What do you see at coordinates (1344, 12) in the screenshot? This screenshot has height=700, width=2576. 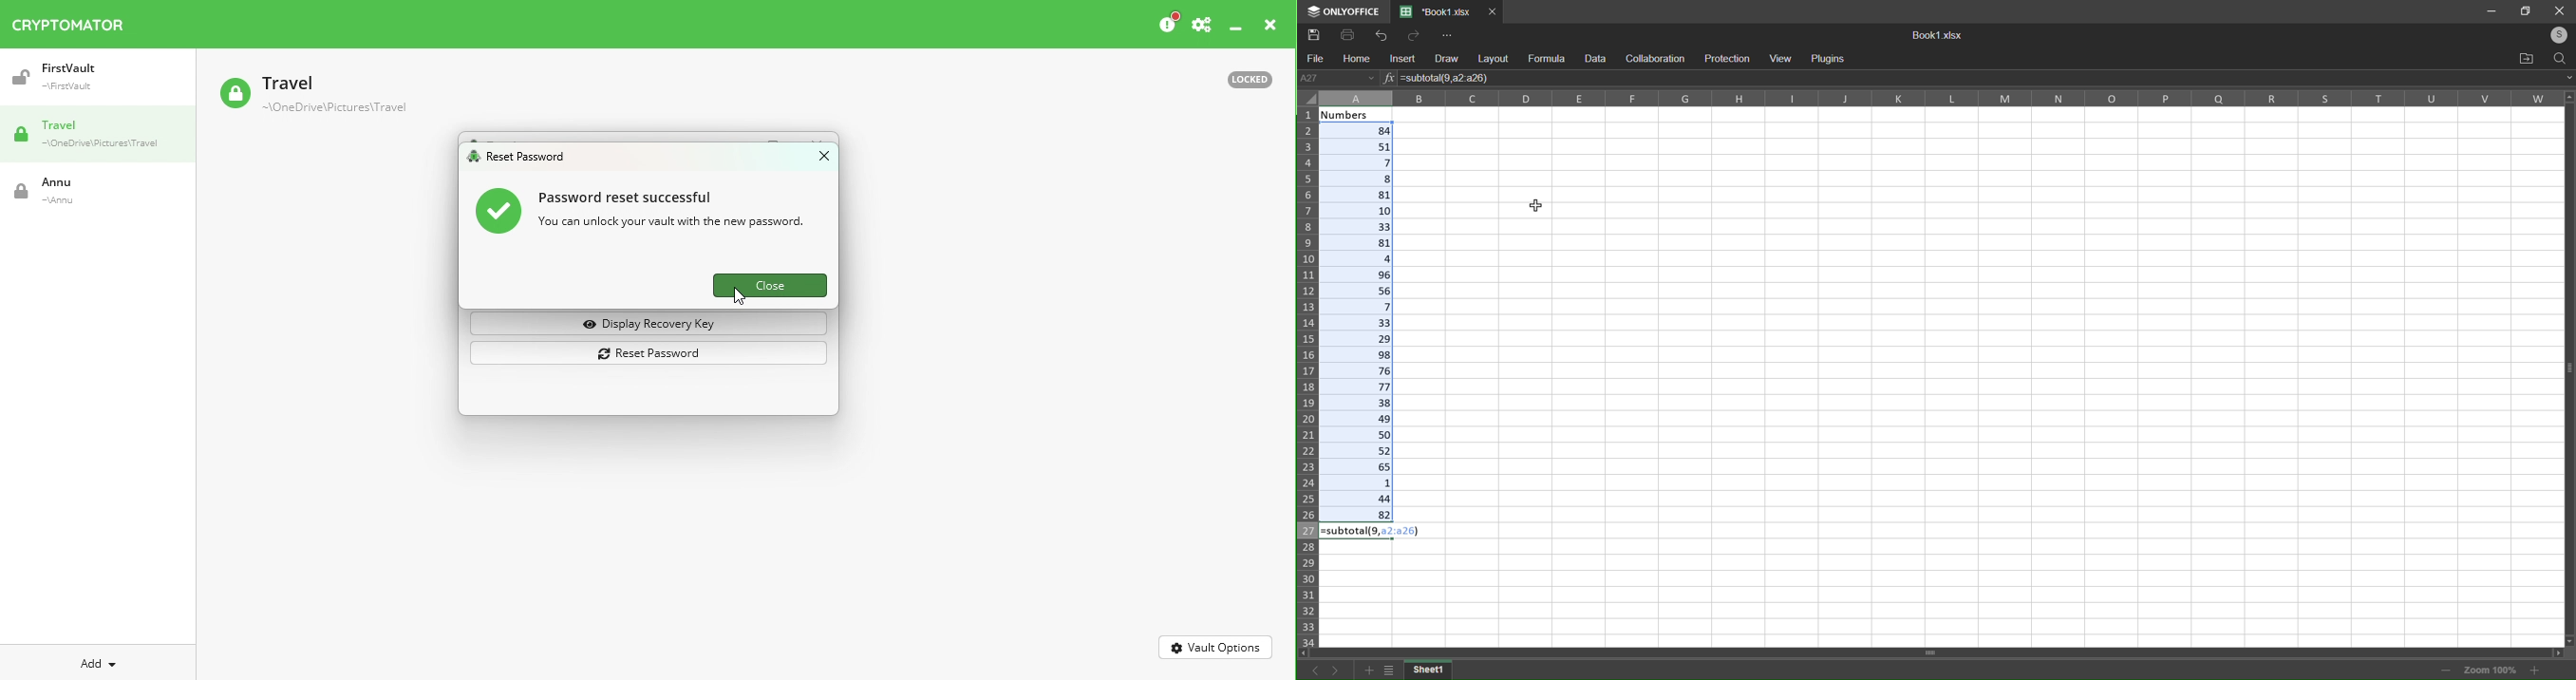 I see `Logo` at bounding box center [1344, 12].